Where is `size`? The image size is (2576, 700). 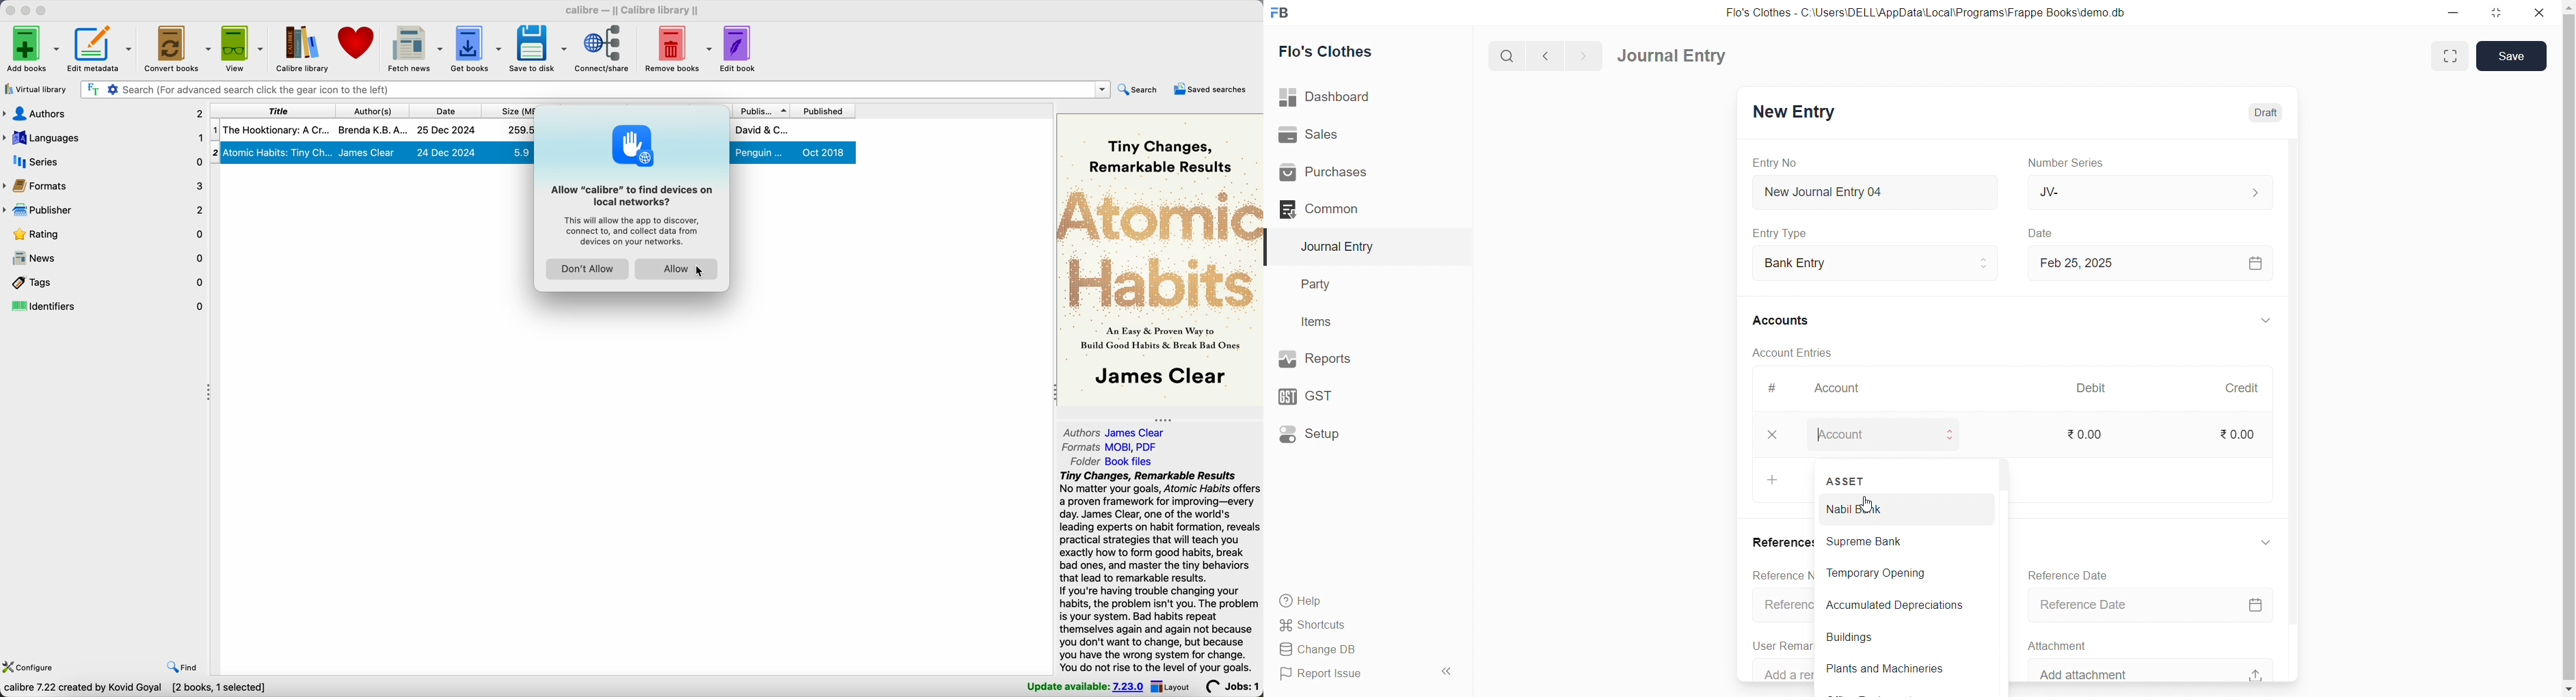
size is located at coordinates (511, 111).